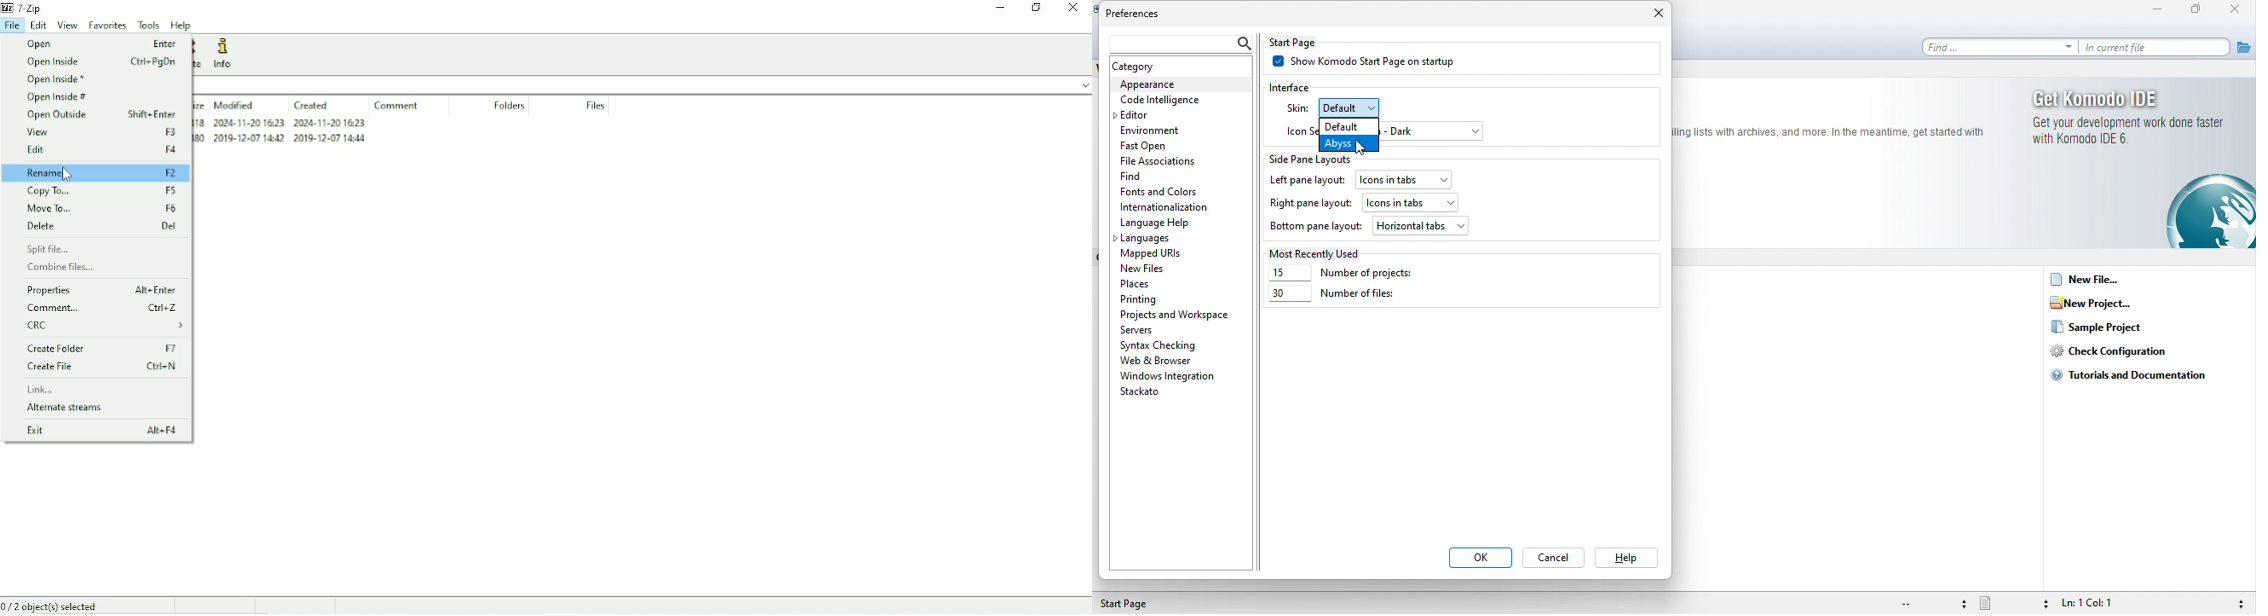 This screenshot has width=2268, height=616. What do you see at coordinates (69, 175) in the screenshot?
I see `cursor` at bounding box center [69, 175].